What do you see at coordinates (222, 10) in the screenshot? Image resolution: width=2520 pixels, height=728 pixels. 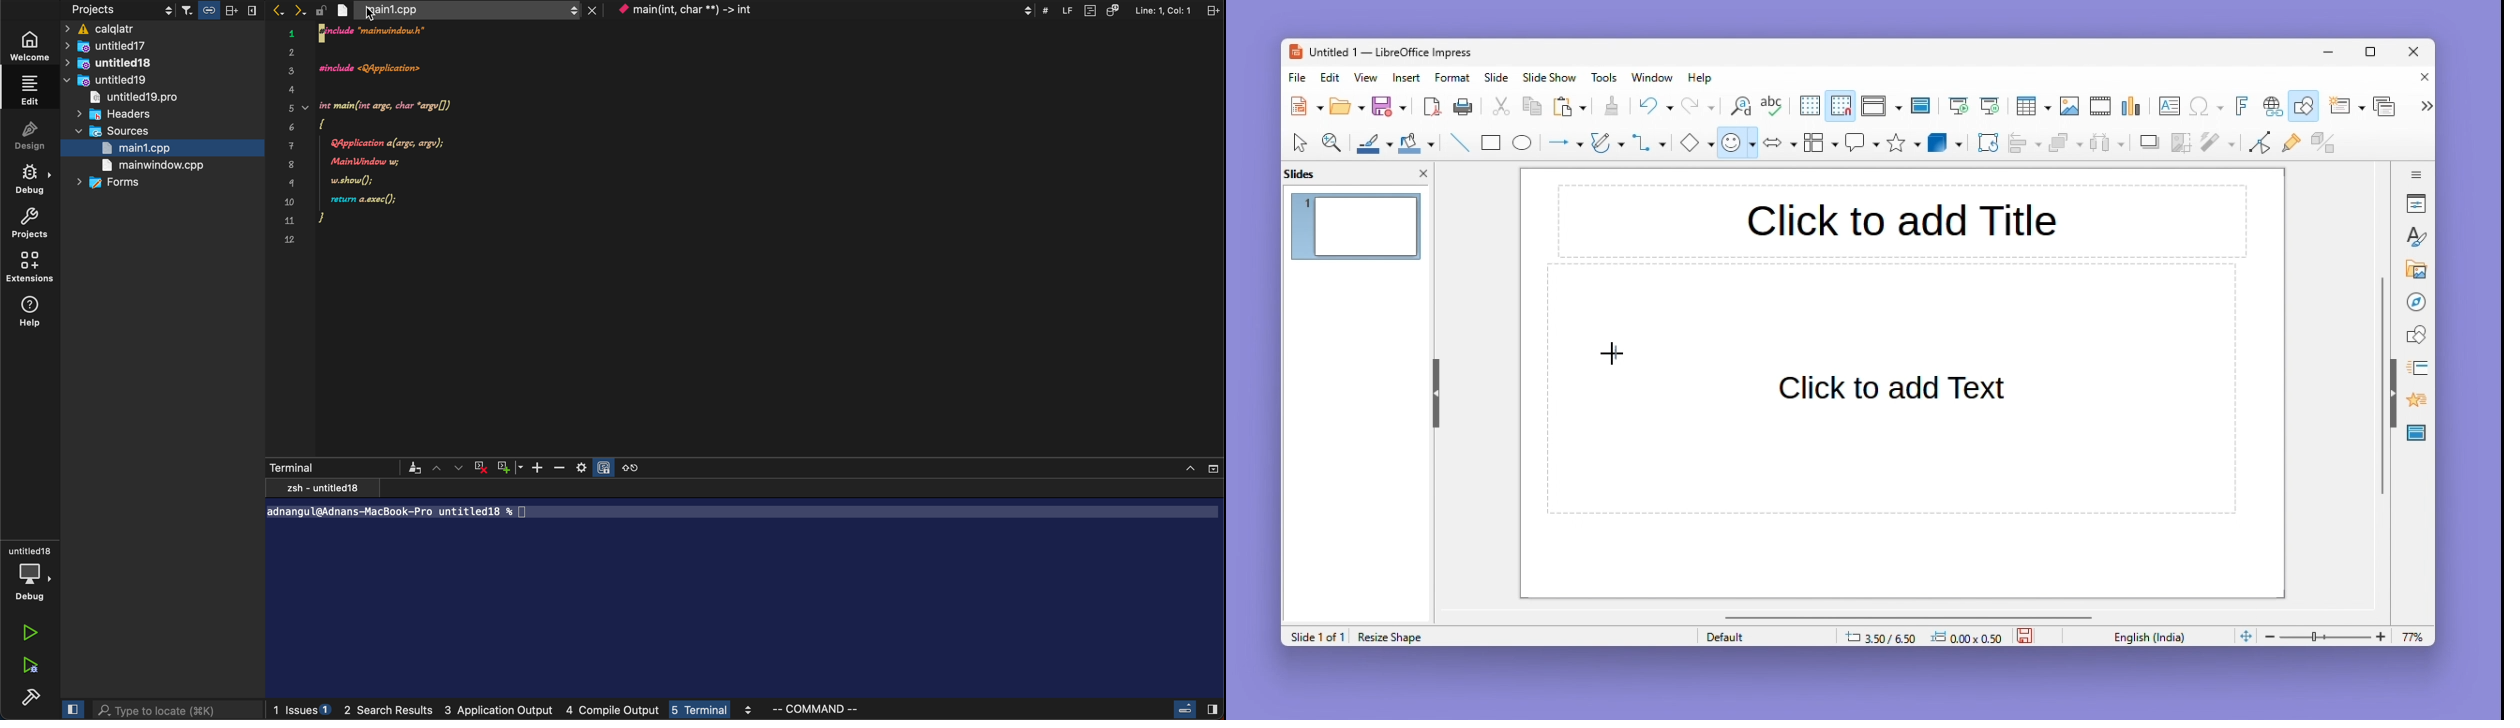 I see `filter` at bounding box center [222, 10].